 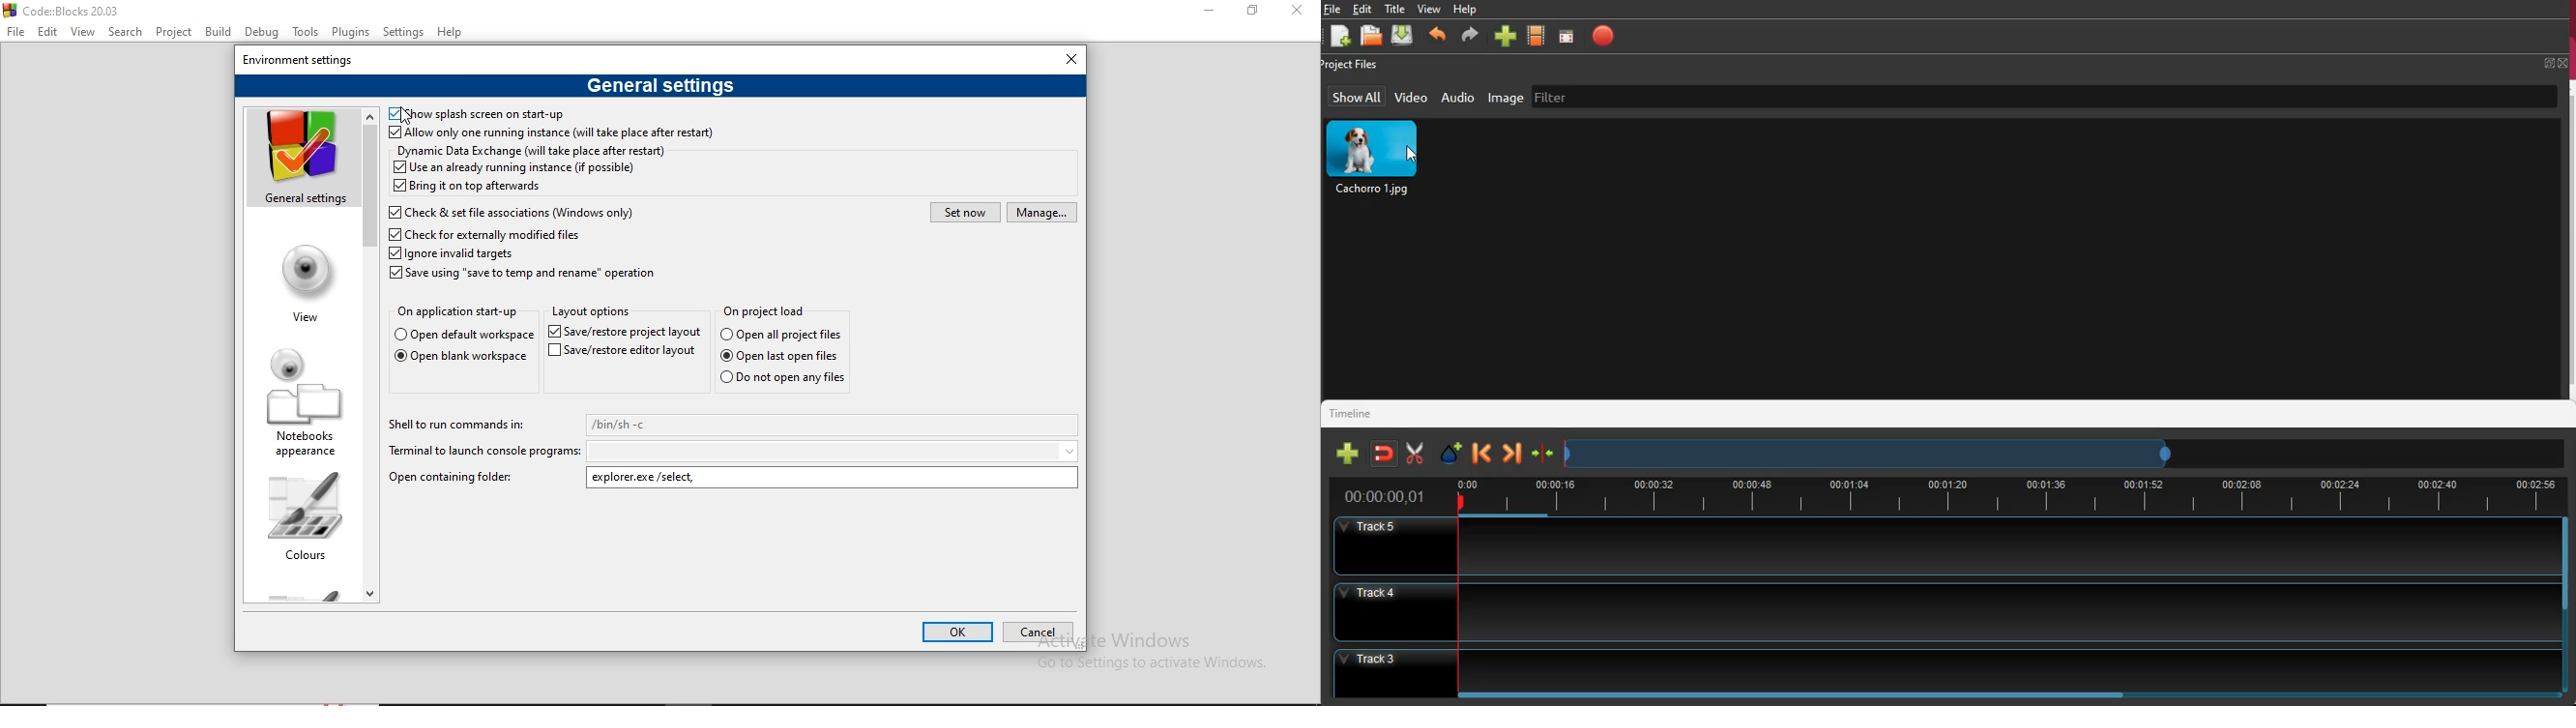 I want to click on scroll bar, so click(x=371, y=353).